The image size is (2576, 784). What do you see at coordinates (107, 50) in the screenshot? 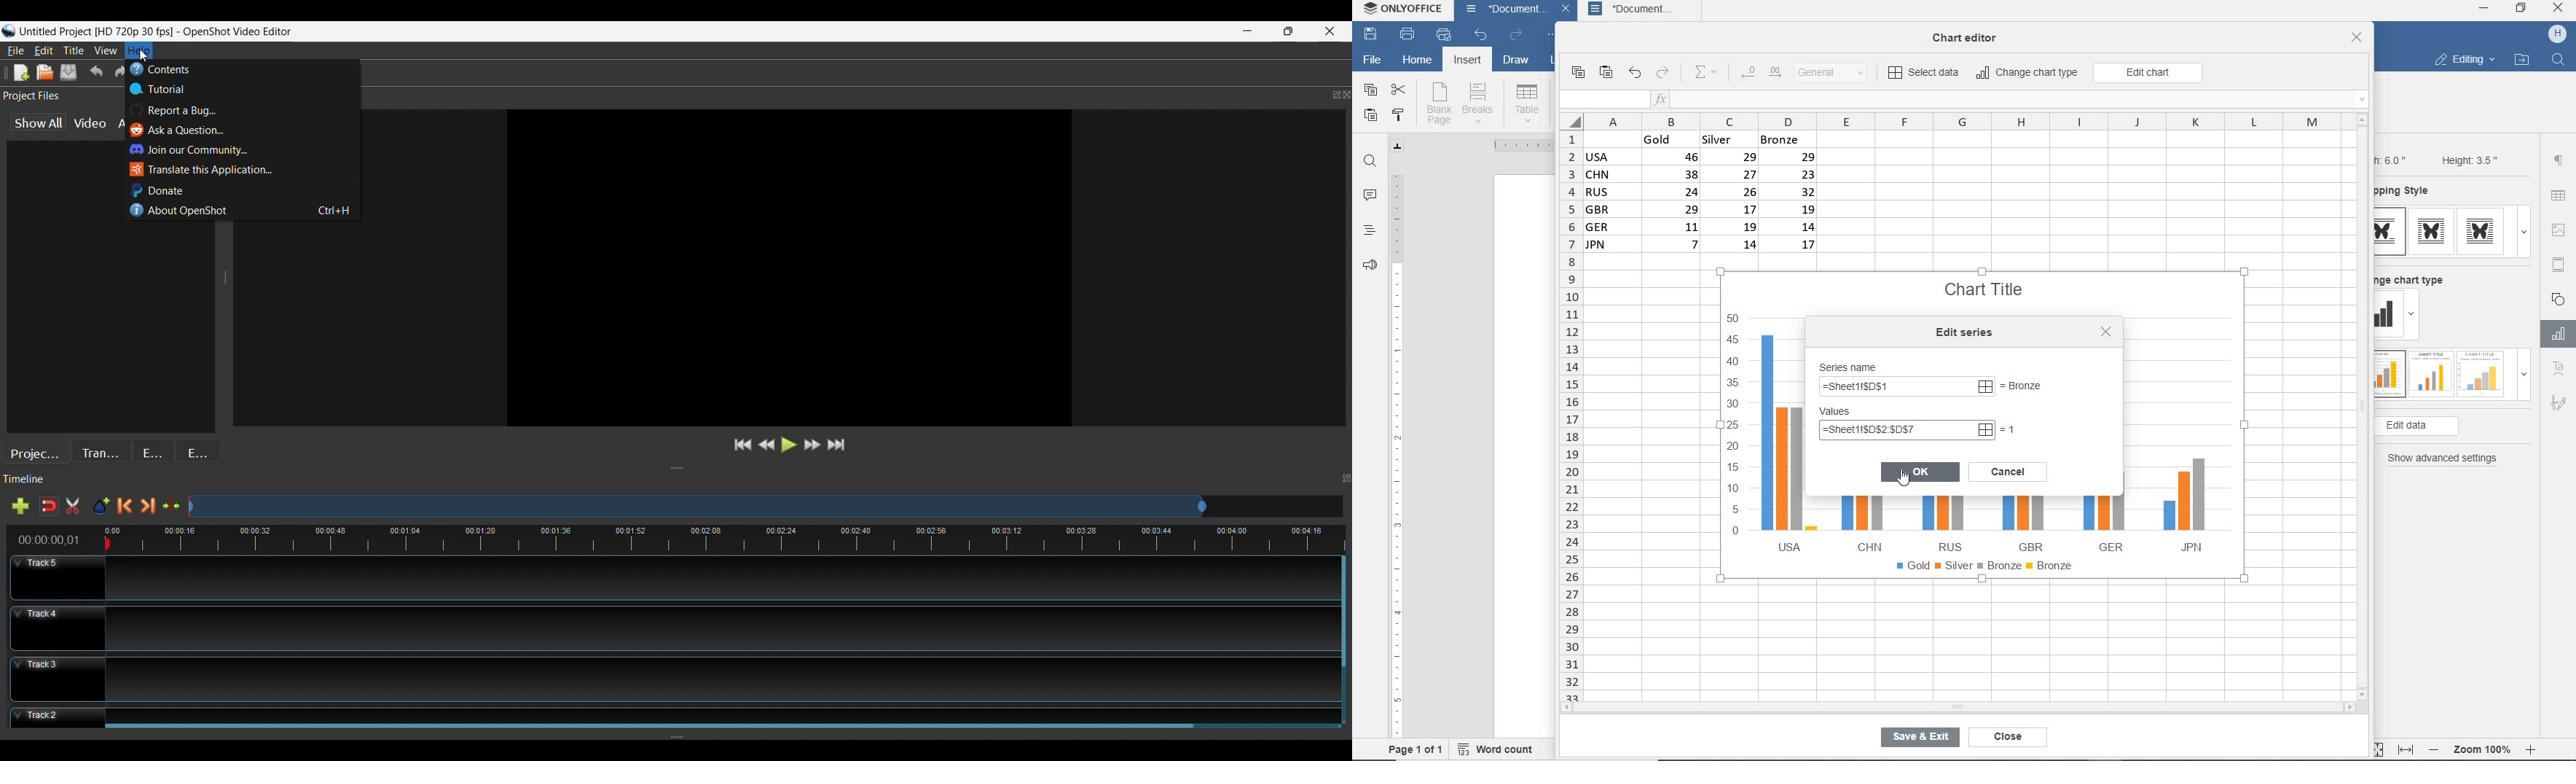
I see `View` at bounding box center [107, 50].